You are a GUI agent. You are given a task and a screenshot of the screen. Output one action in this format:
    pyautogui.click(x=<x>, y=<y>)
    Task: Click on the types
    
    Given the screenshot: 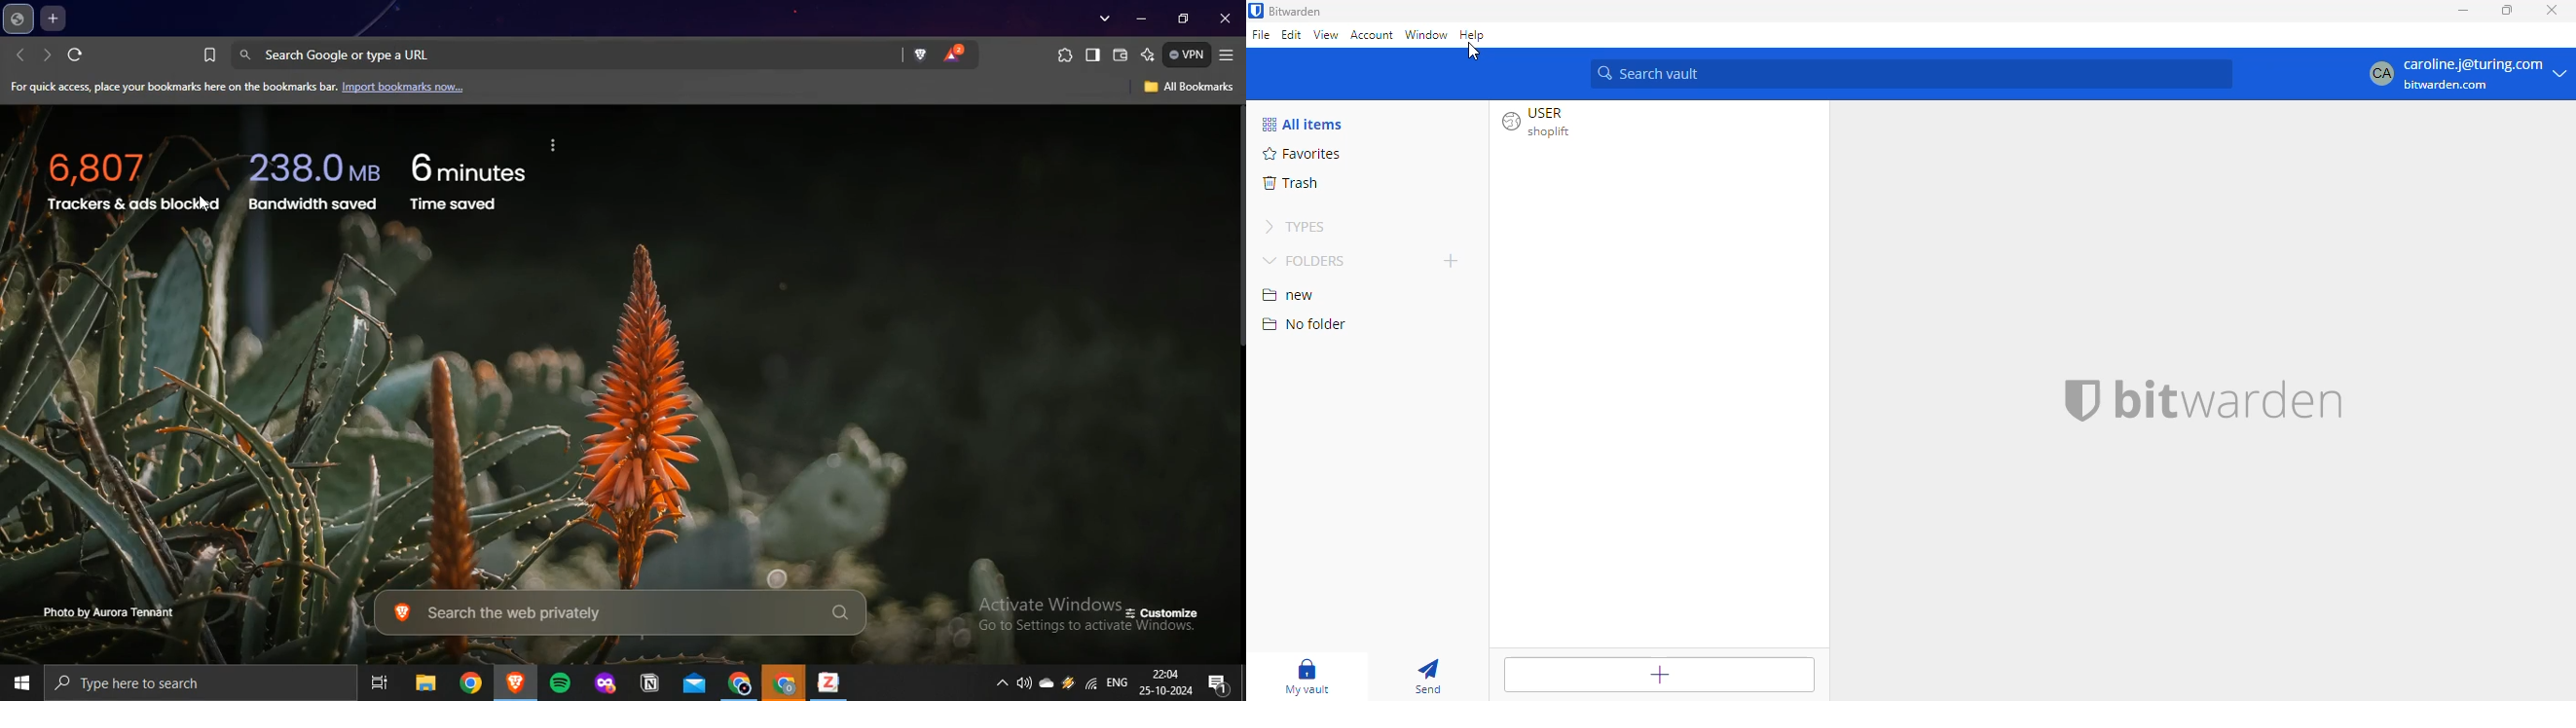 What is the action you would take?
    pyautogui.click(x=1294, y=226)
    